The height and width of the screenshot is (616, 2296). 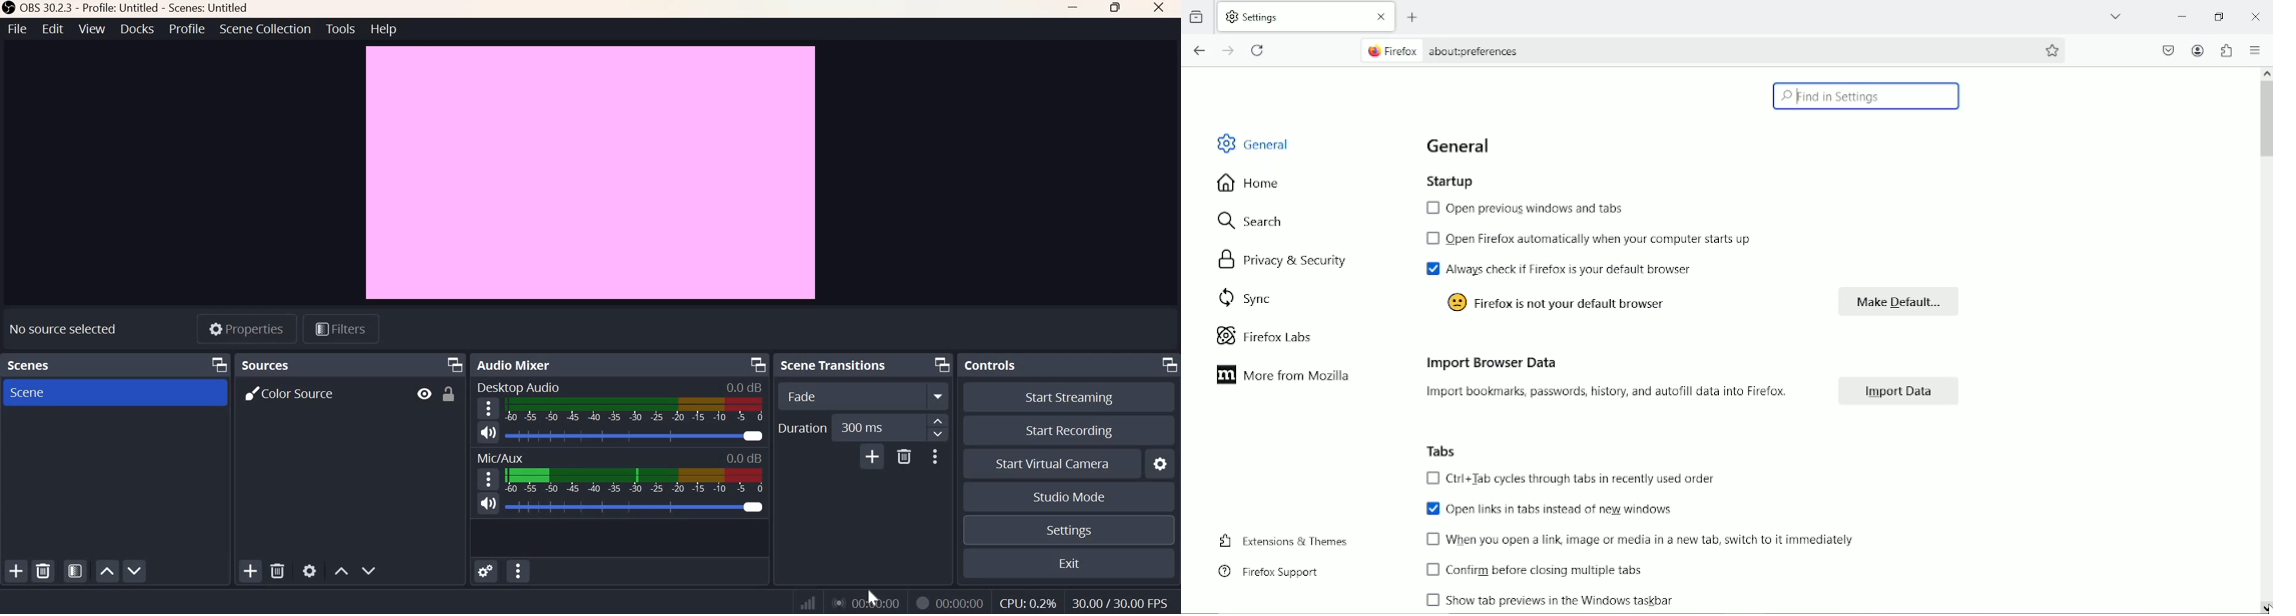 What do you see at coordinates (1067, 531) in the screenshot?
I see `Settings` at bounding box center [1067, 531].